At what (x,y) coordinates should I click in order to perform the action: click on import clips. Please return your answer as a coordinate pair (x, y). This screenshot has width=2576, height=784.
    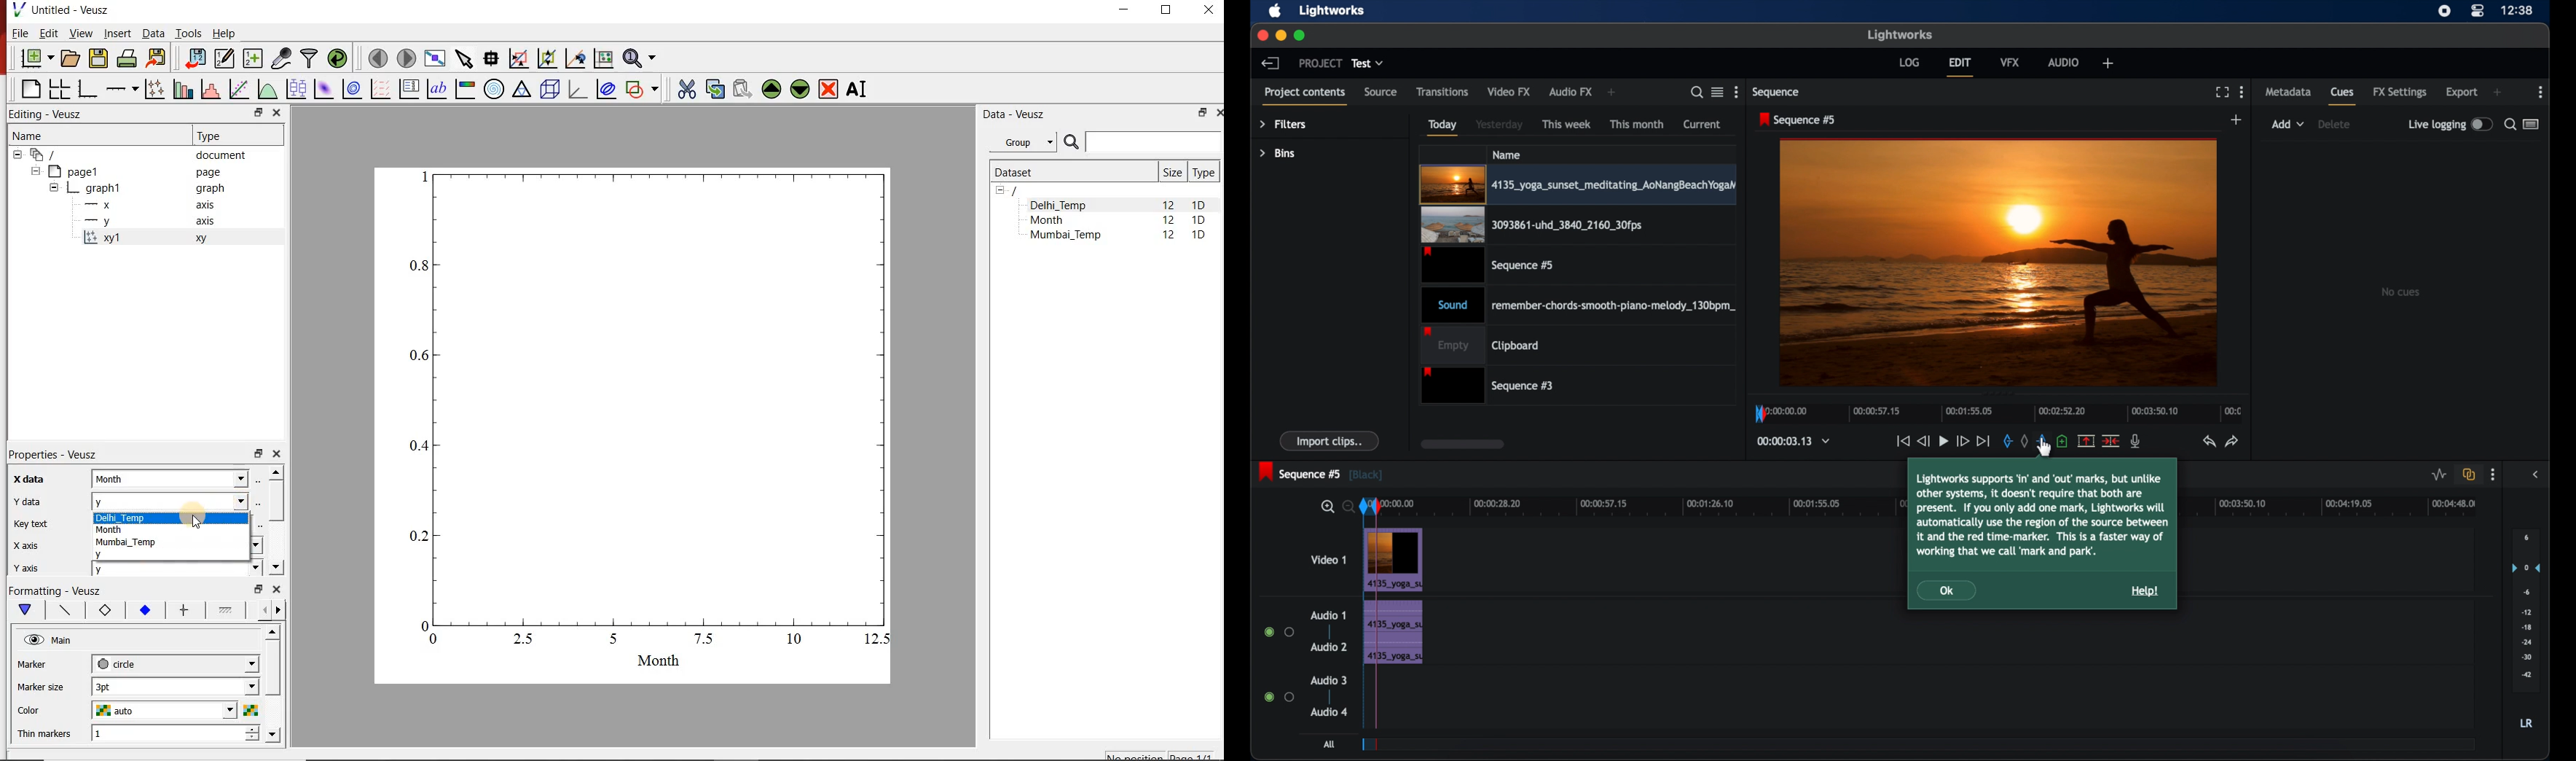
    Looking at the image, I should click on (1329, 441).